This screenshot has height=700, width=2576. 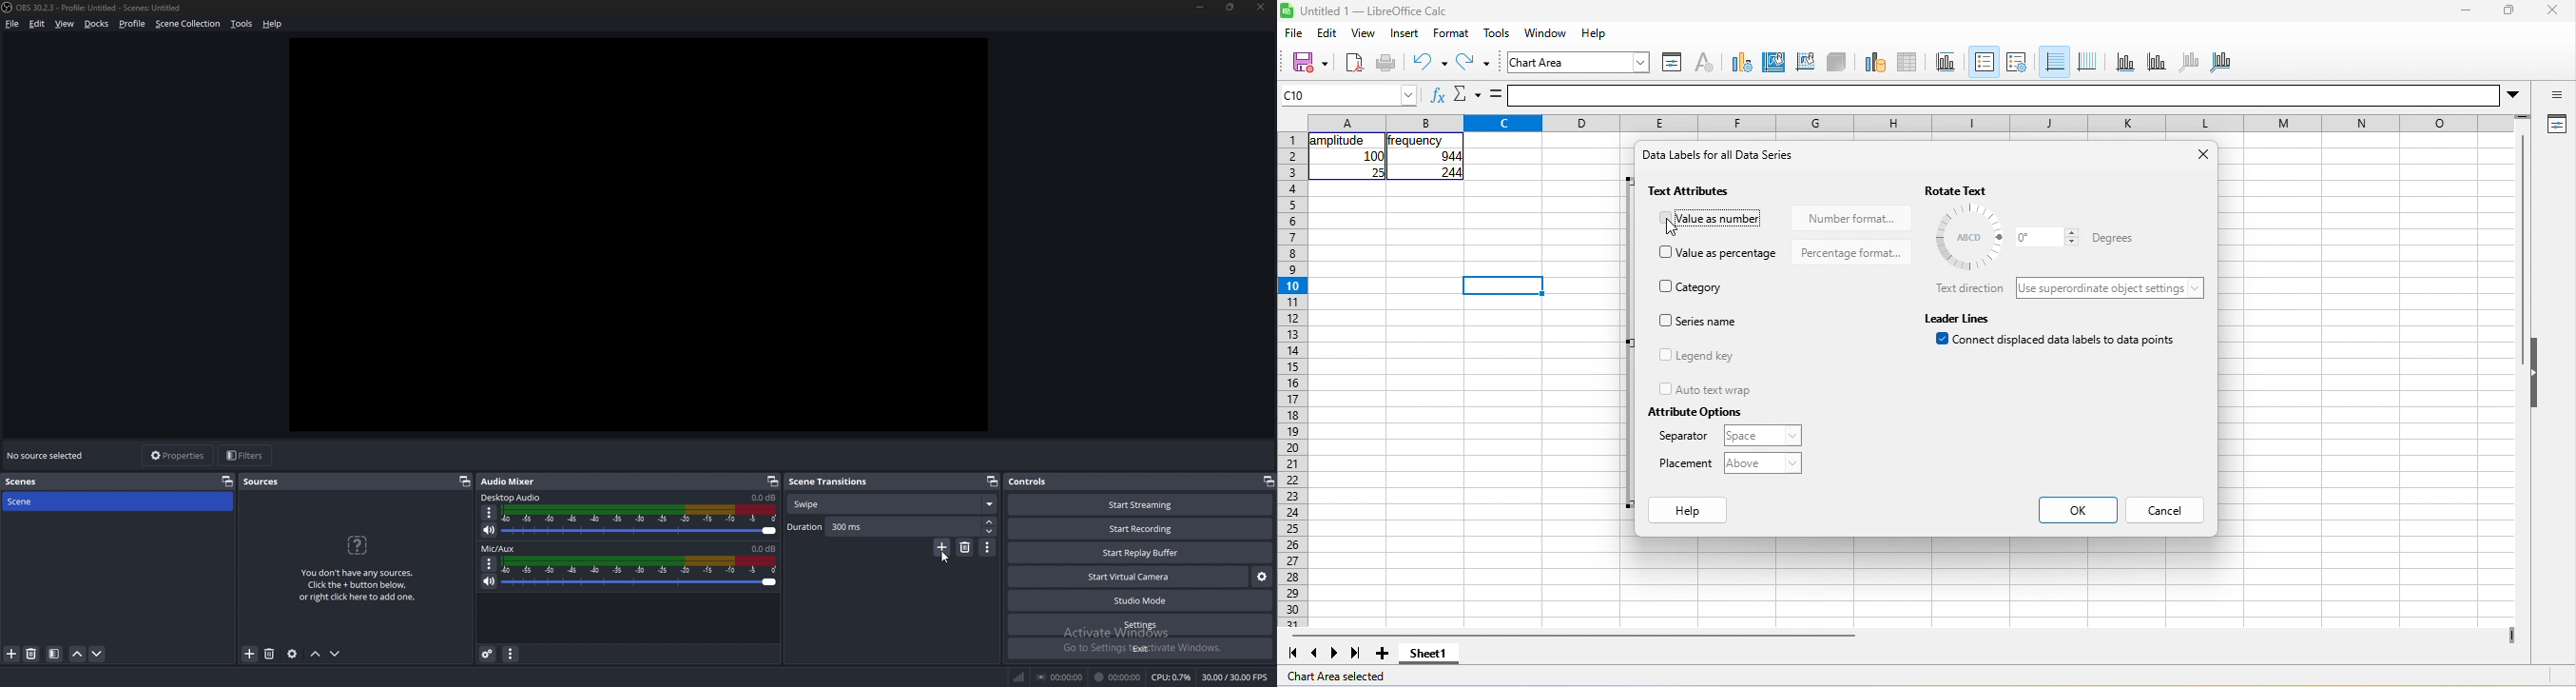 I want to click on data range, so click(x=1872, y=61).